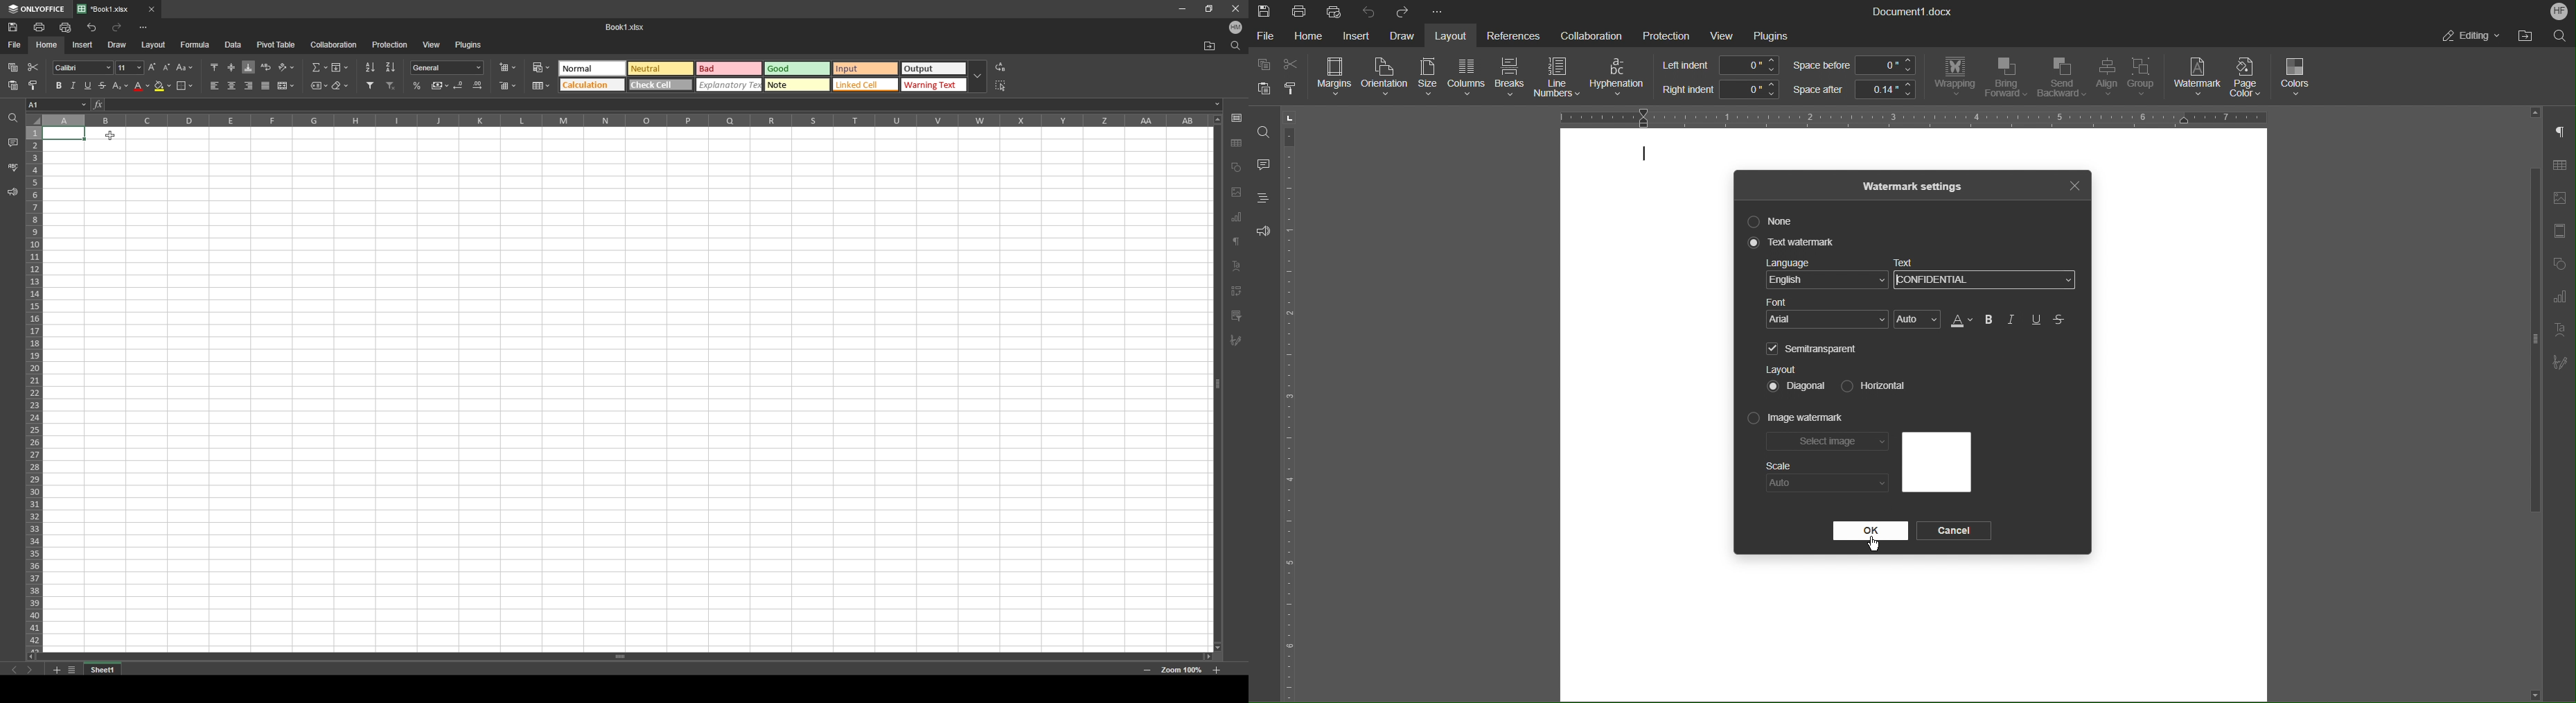 This screenshot has height=728, width=2576. Describe the element at coordinates (266, 87) in the screenshot. I see `justified` at that location.